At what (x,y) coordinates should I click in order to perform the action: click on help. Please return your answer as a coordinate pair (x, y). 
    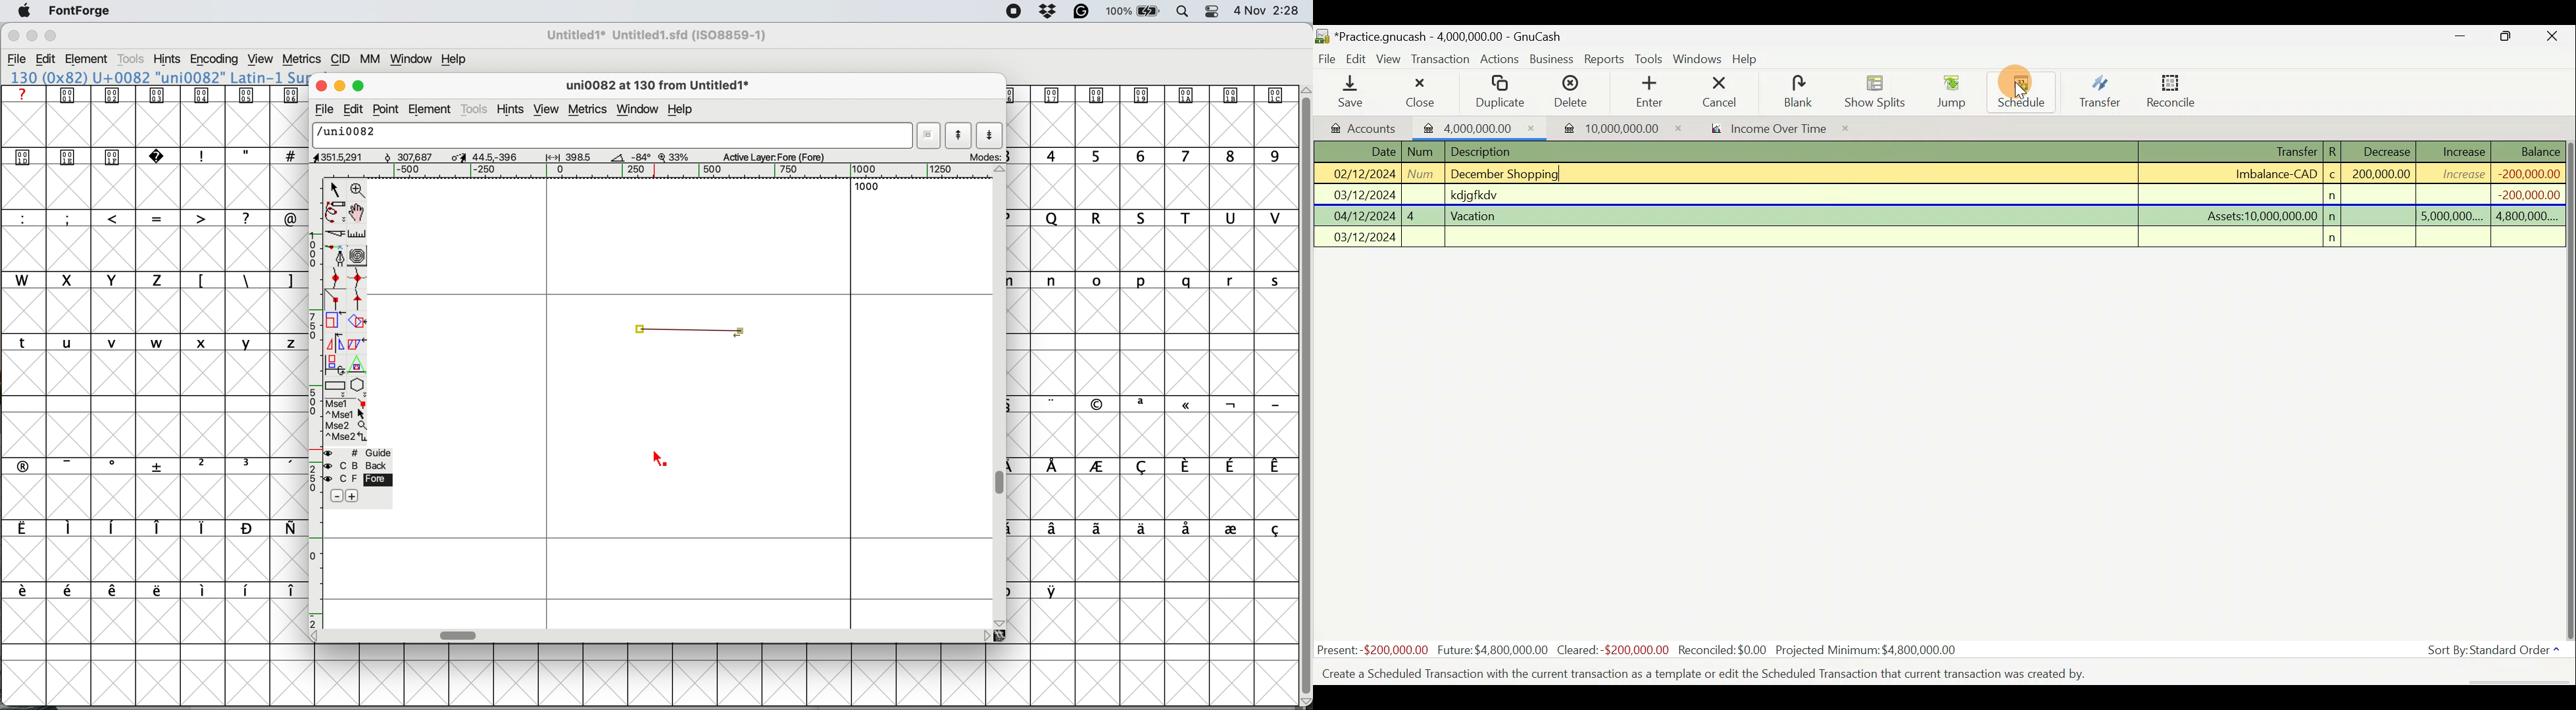
    Looking at the image, I should click on (683, 111).